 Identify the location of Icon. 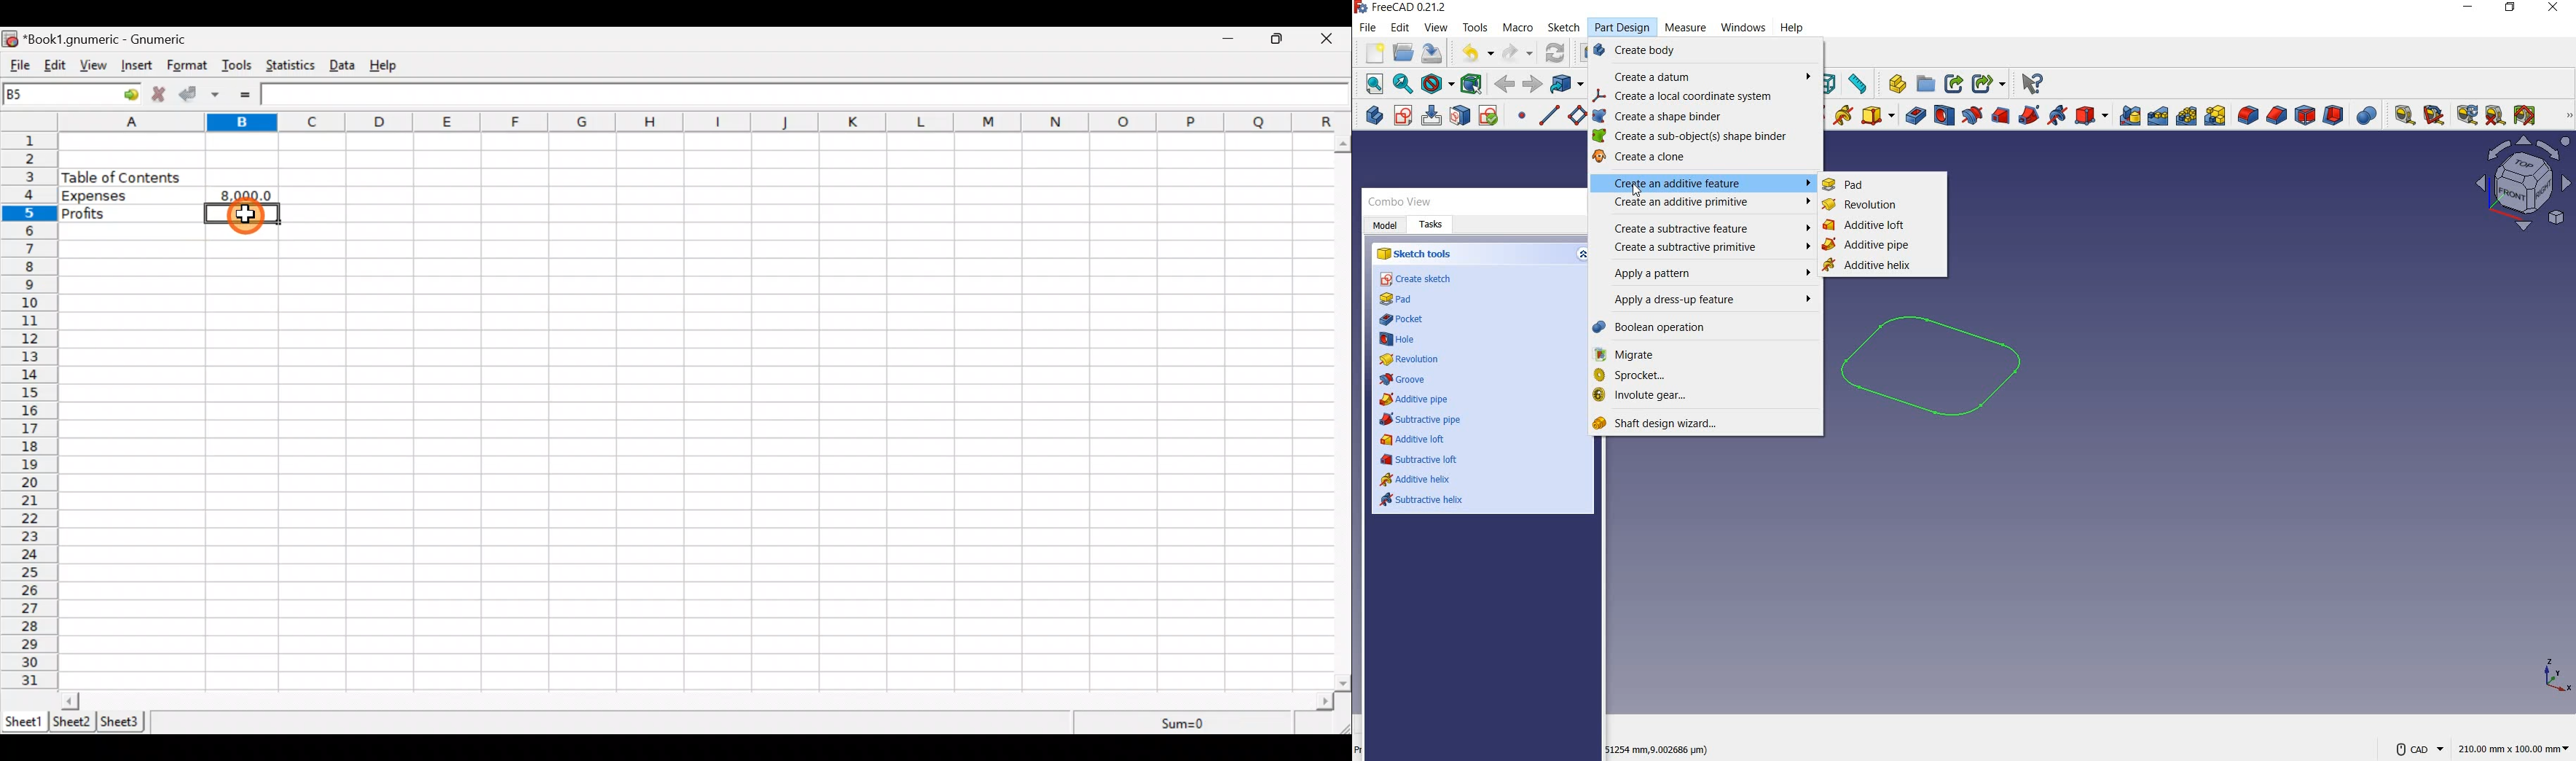
(1833, 84).